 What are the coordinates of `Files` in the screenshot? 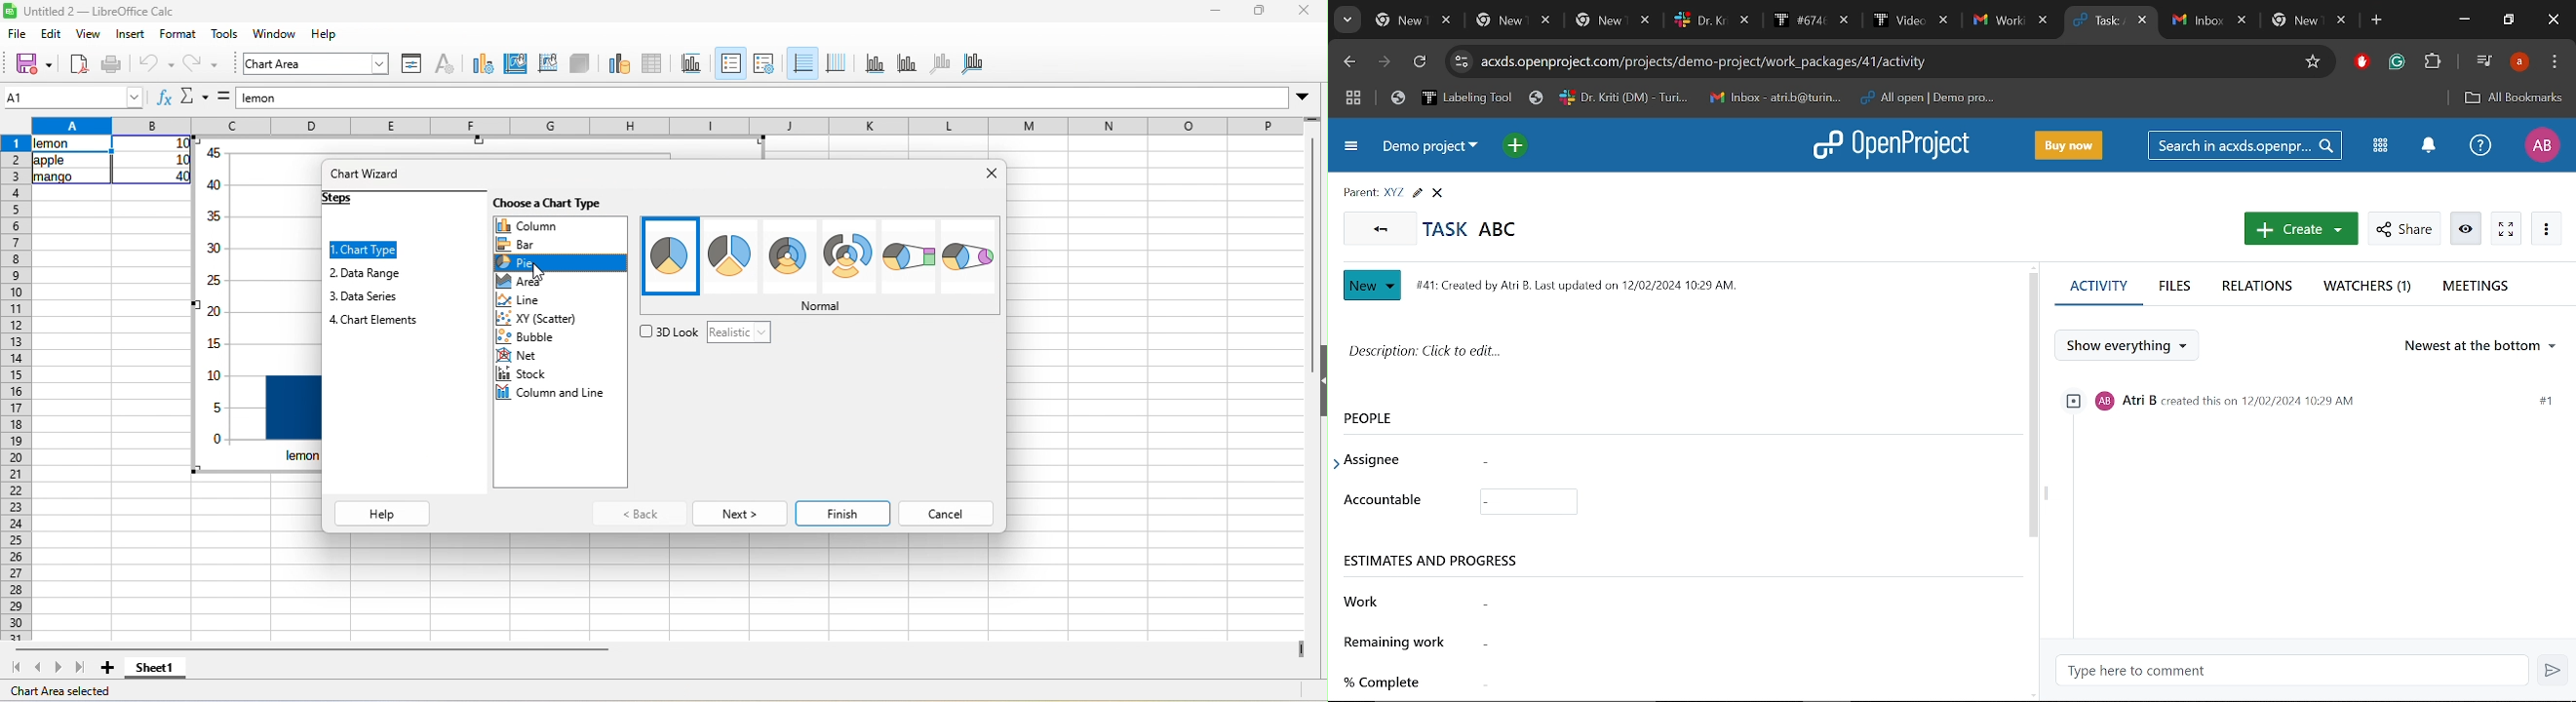 It's located at (2175, 286).